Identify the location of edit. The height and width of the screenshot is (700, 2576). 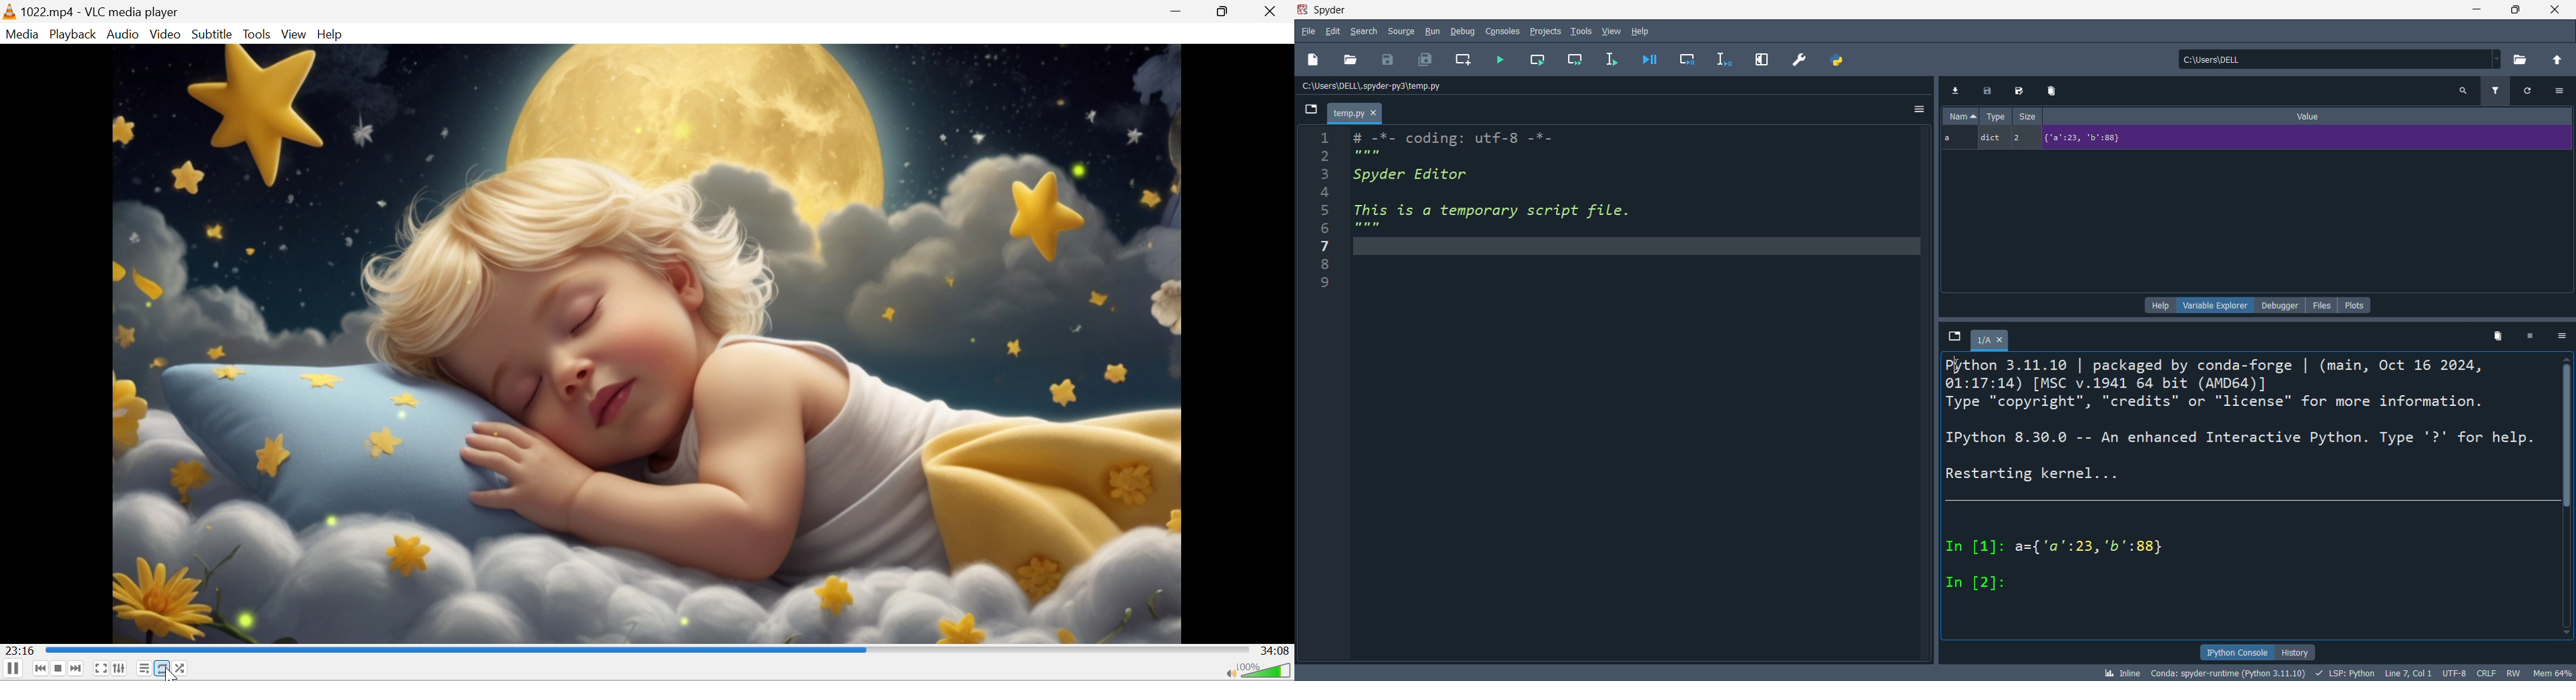
(1333, 31).